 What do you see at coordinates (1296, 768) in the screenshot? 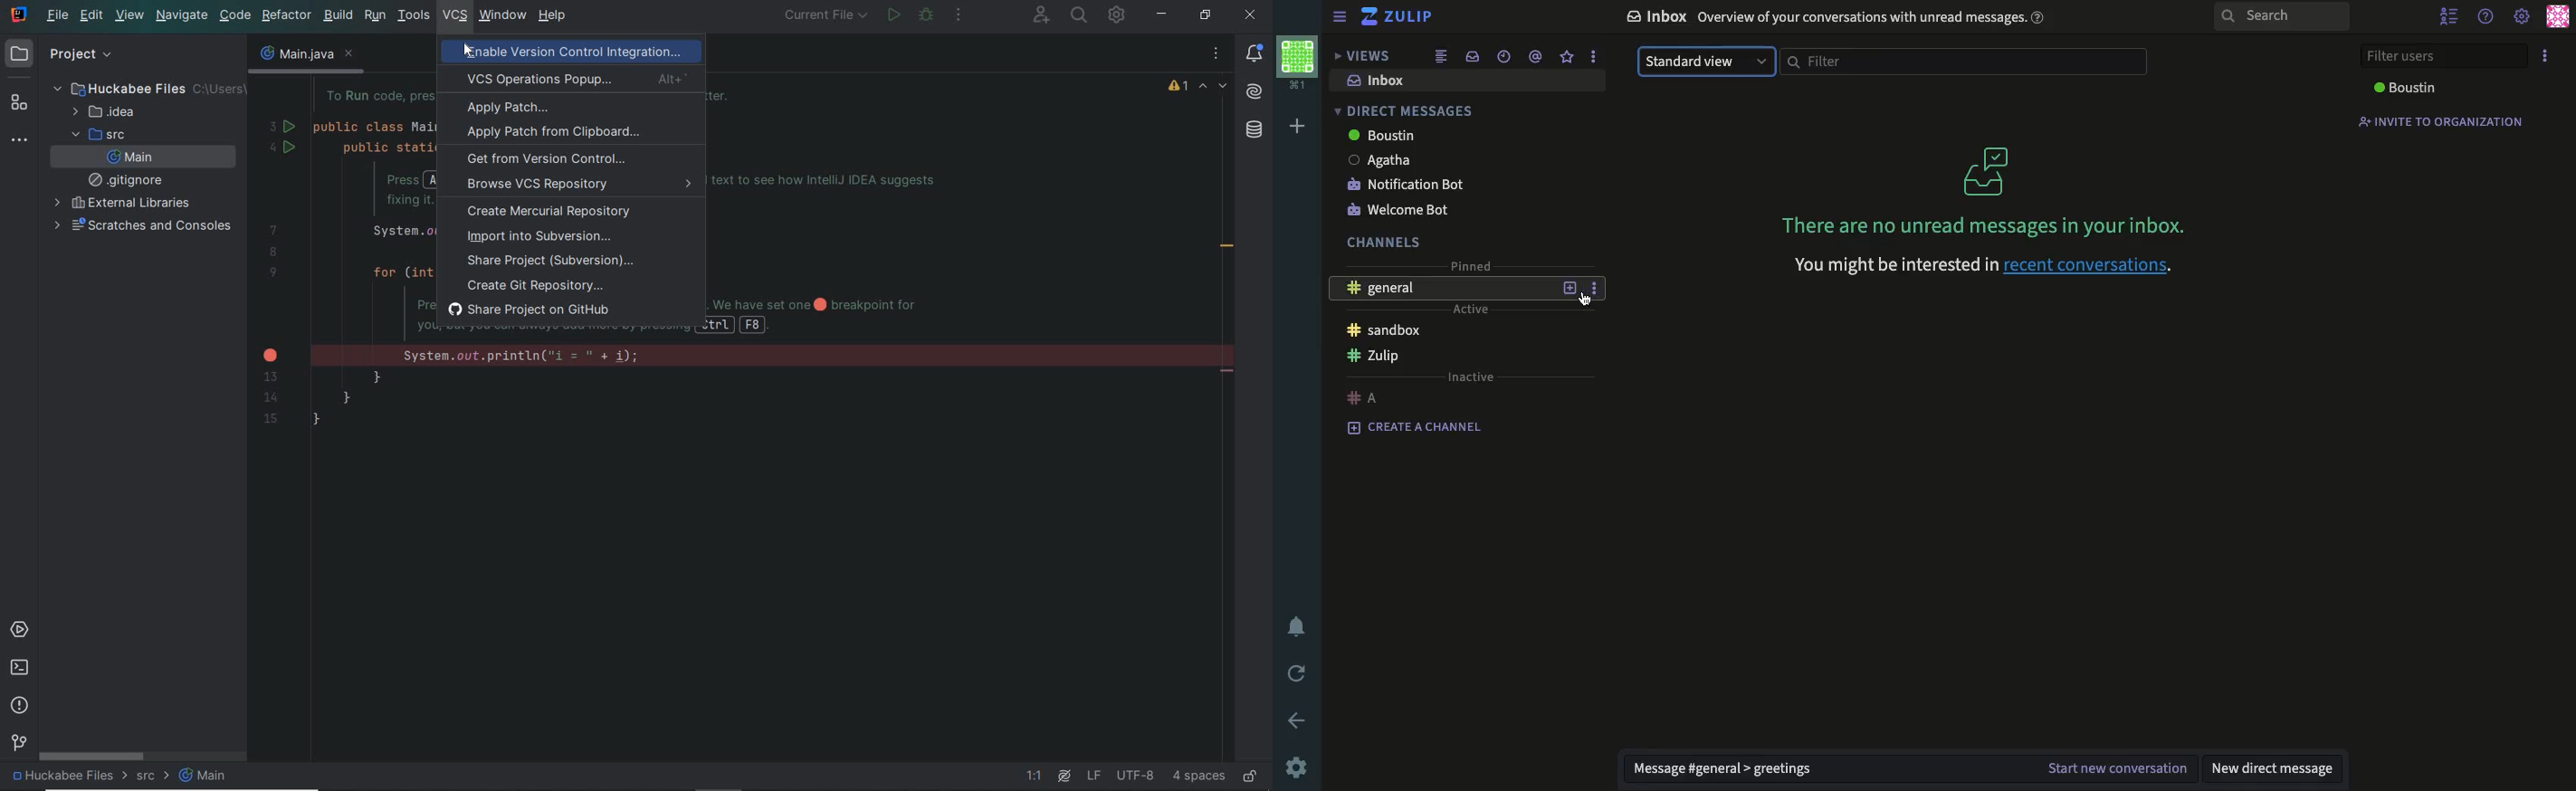
I see `settings` at bounding box center [1296, 768].